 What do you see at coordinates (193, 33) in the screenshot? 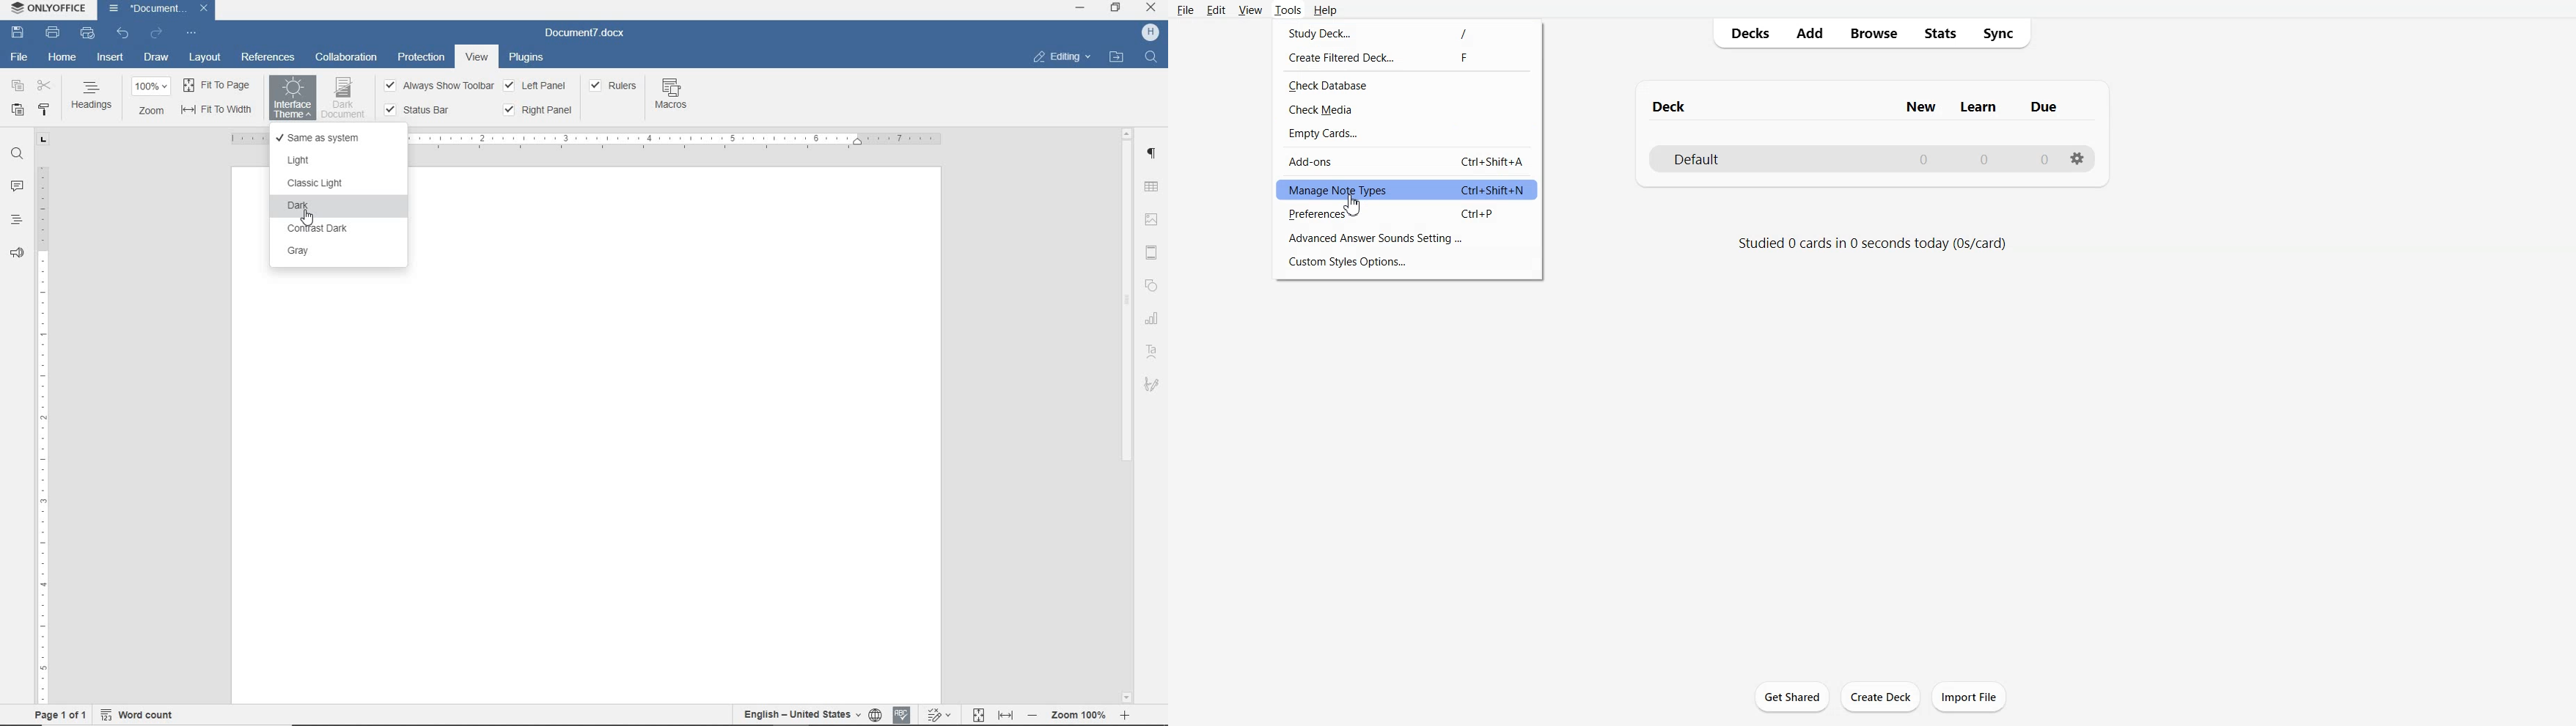
I see `CUSTOMIZE QUICK ACCESS TOOLBAR` at bounding box center [193, 33].